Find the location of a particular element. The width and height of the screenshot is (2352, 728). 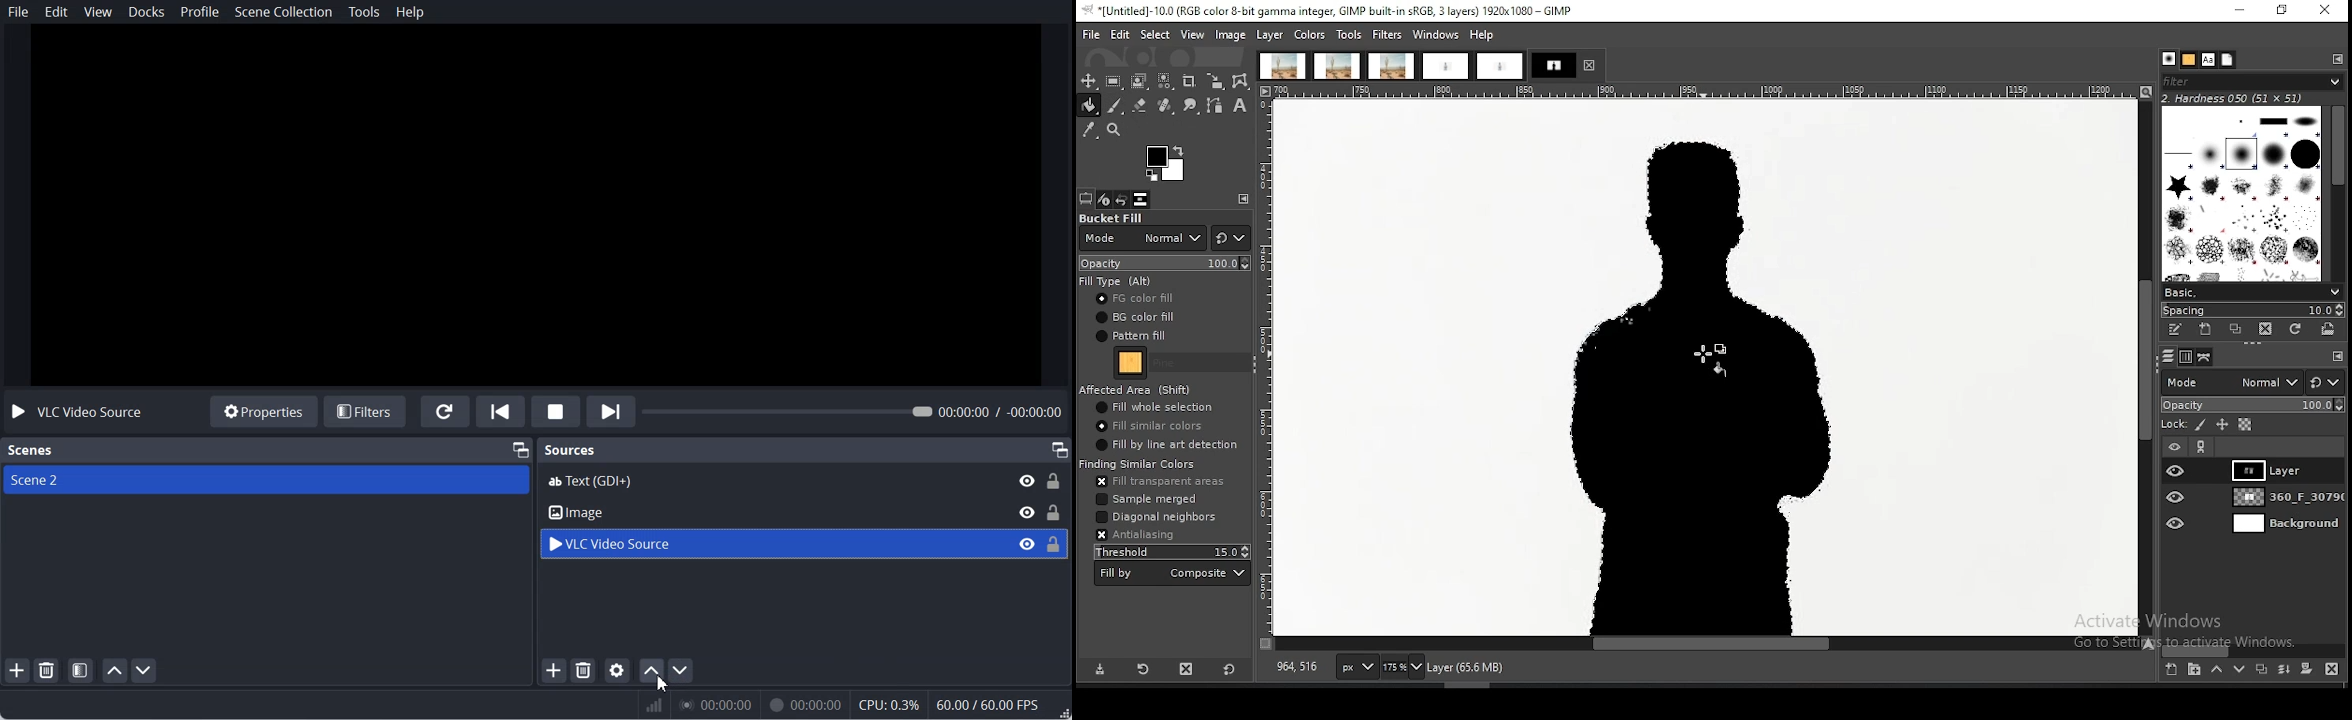

layer visibility on/off is located at coordinates (2177, 525).